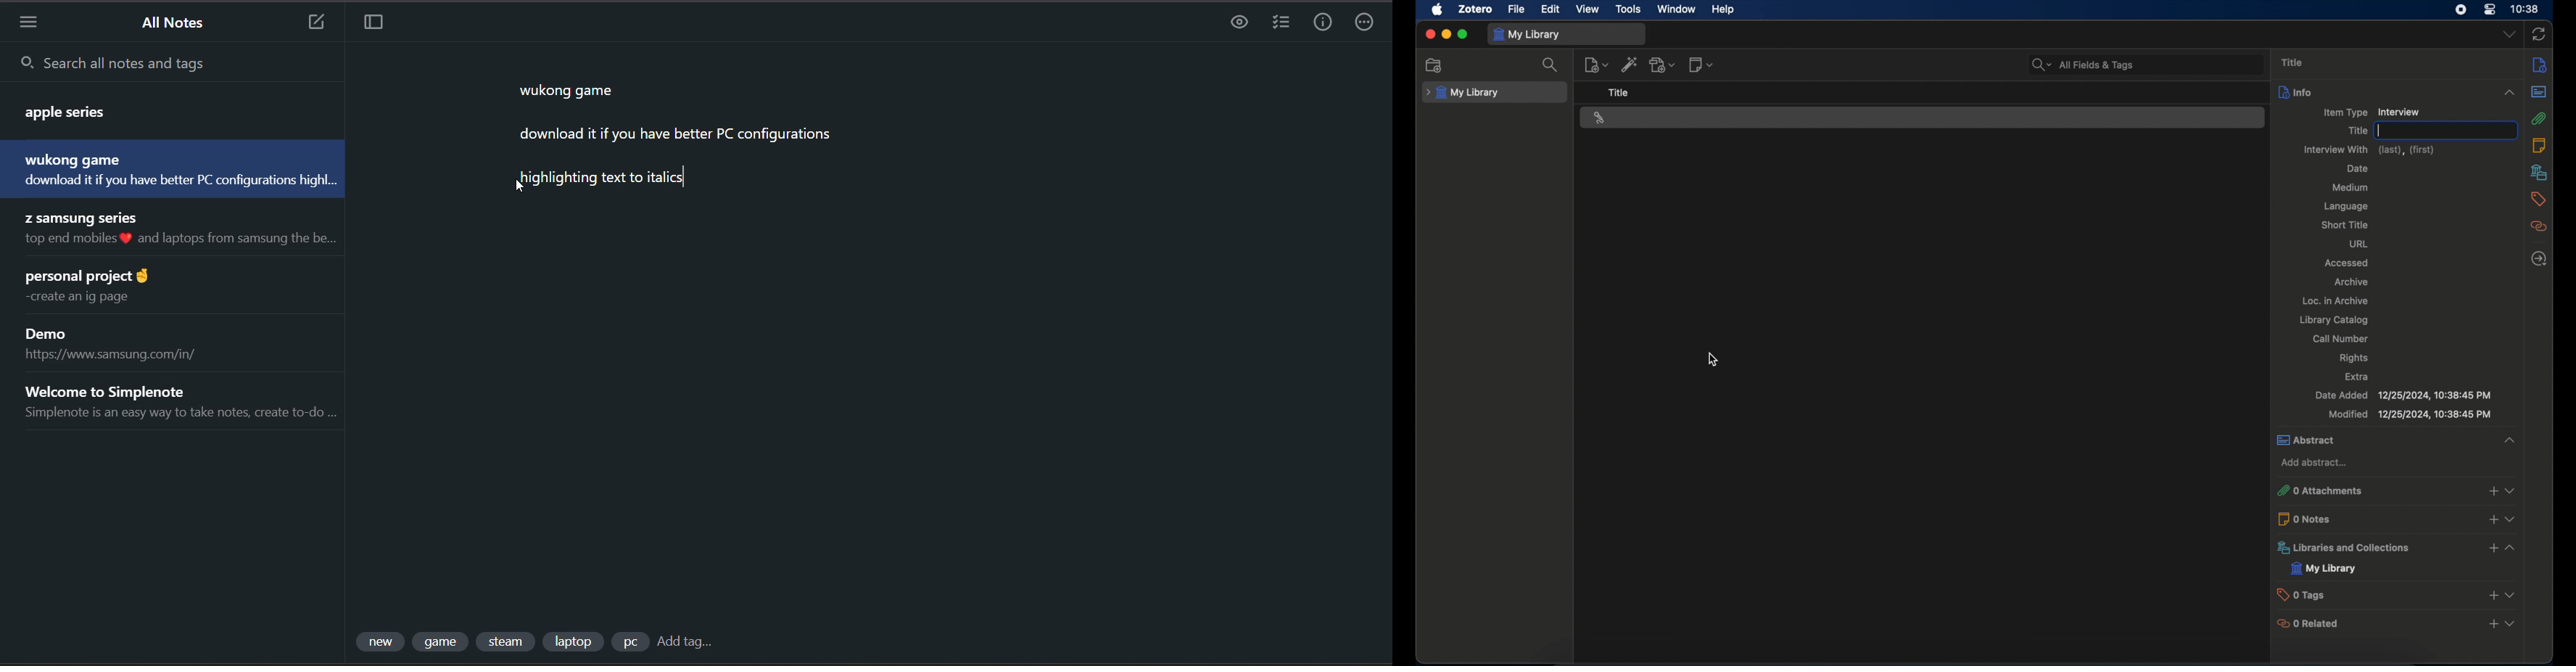  I want to click on notes, so click(2539, 146).